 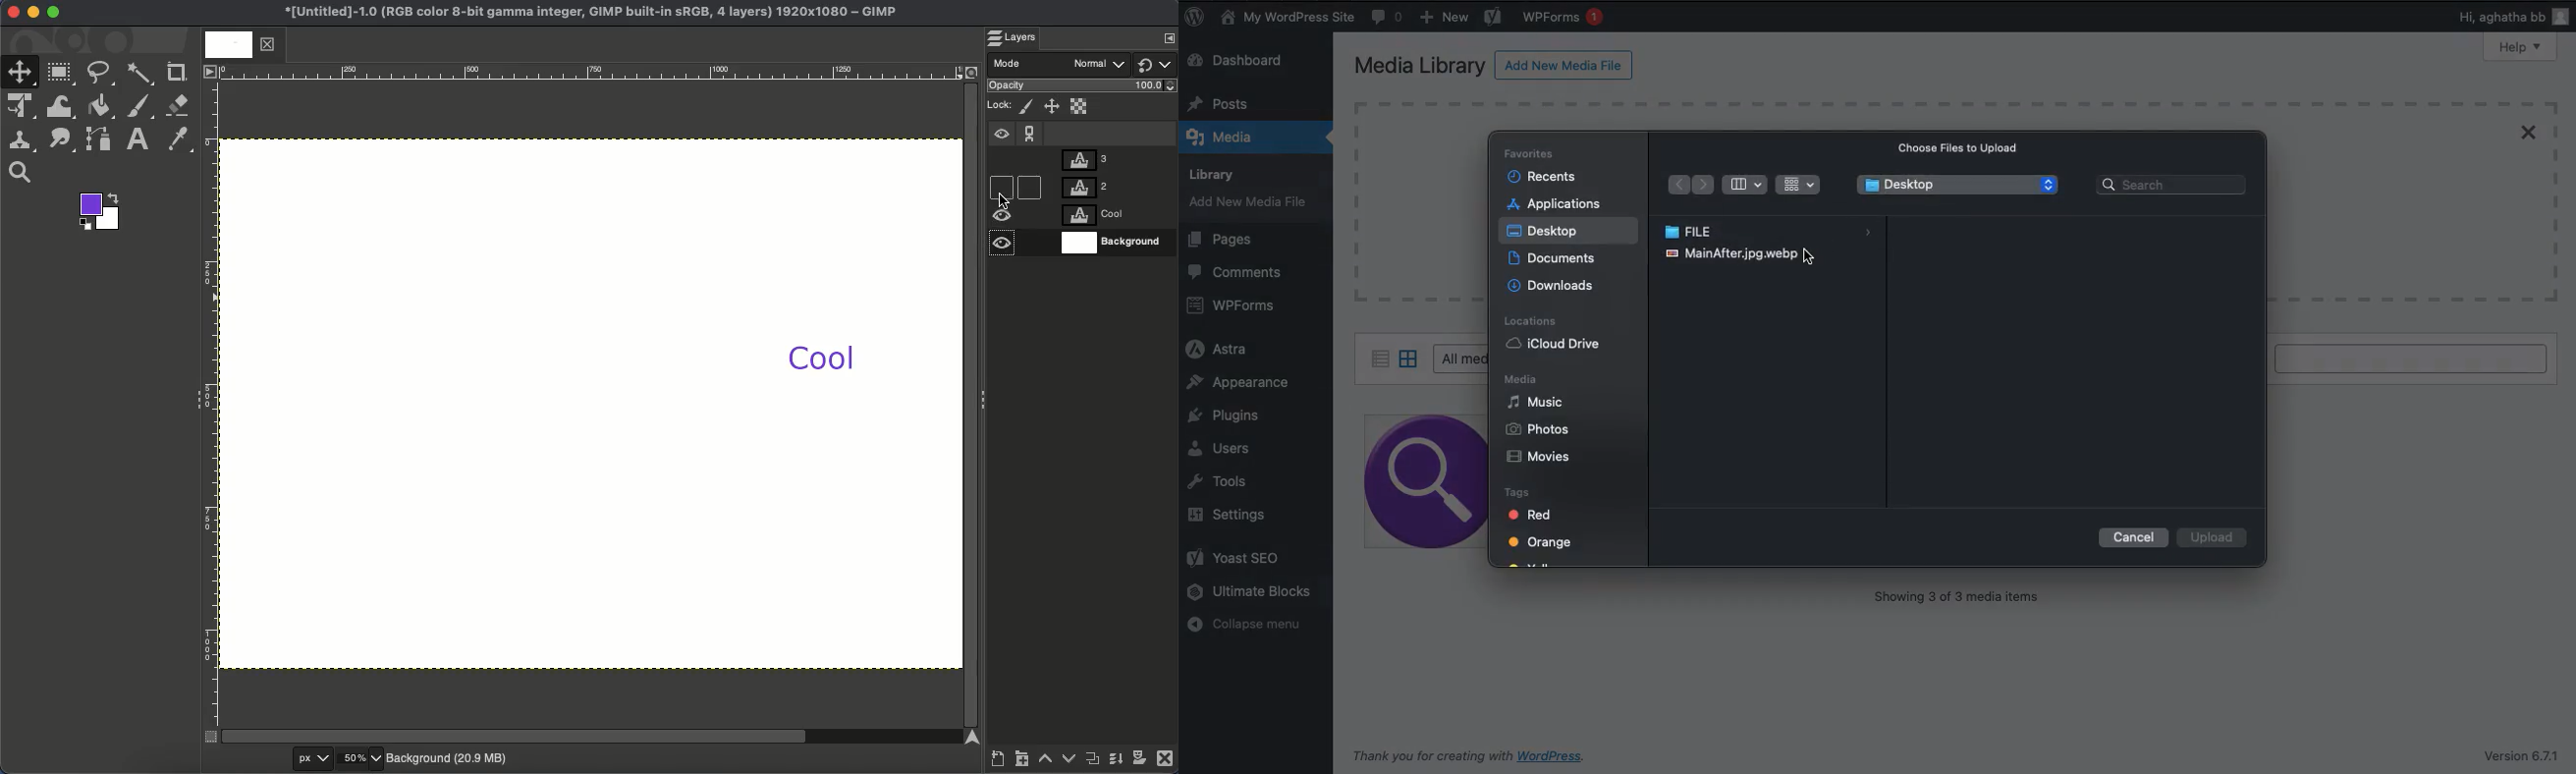 What do you see at coordinates (2522, 47) in the screenshot?
I see `Help` at bounding box center [2522, 47].